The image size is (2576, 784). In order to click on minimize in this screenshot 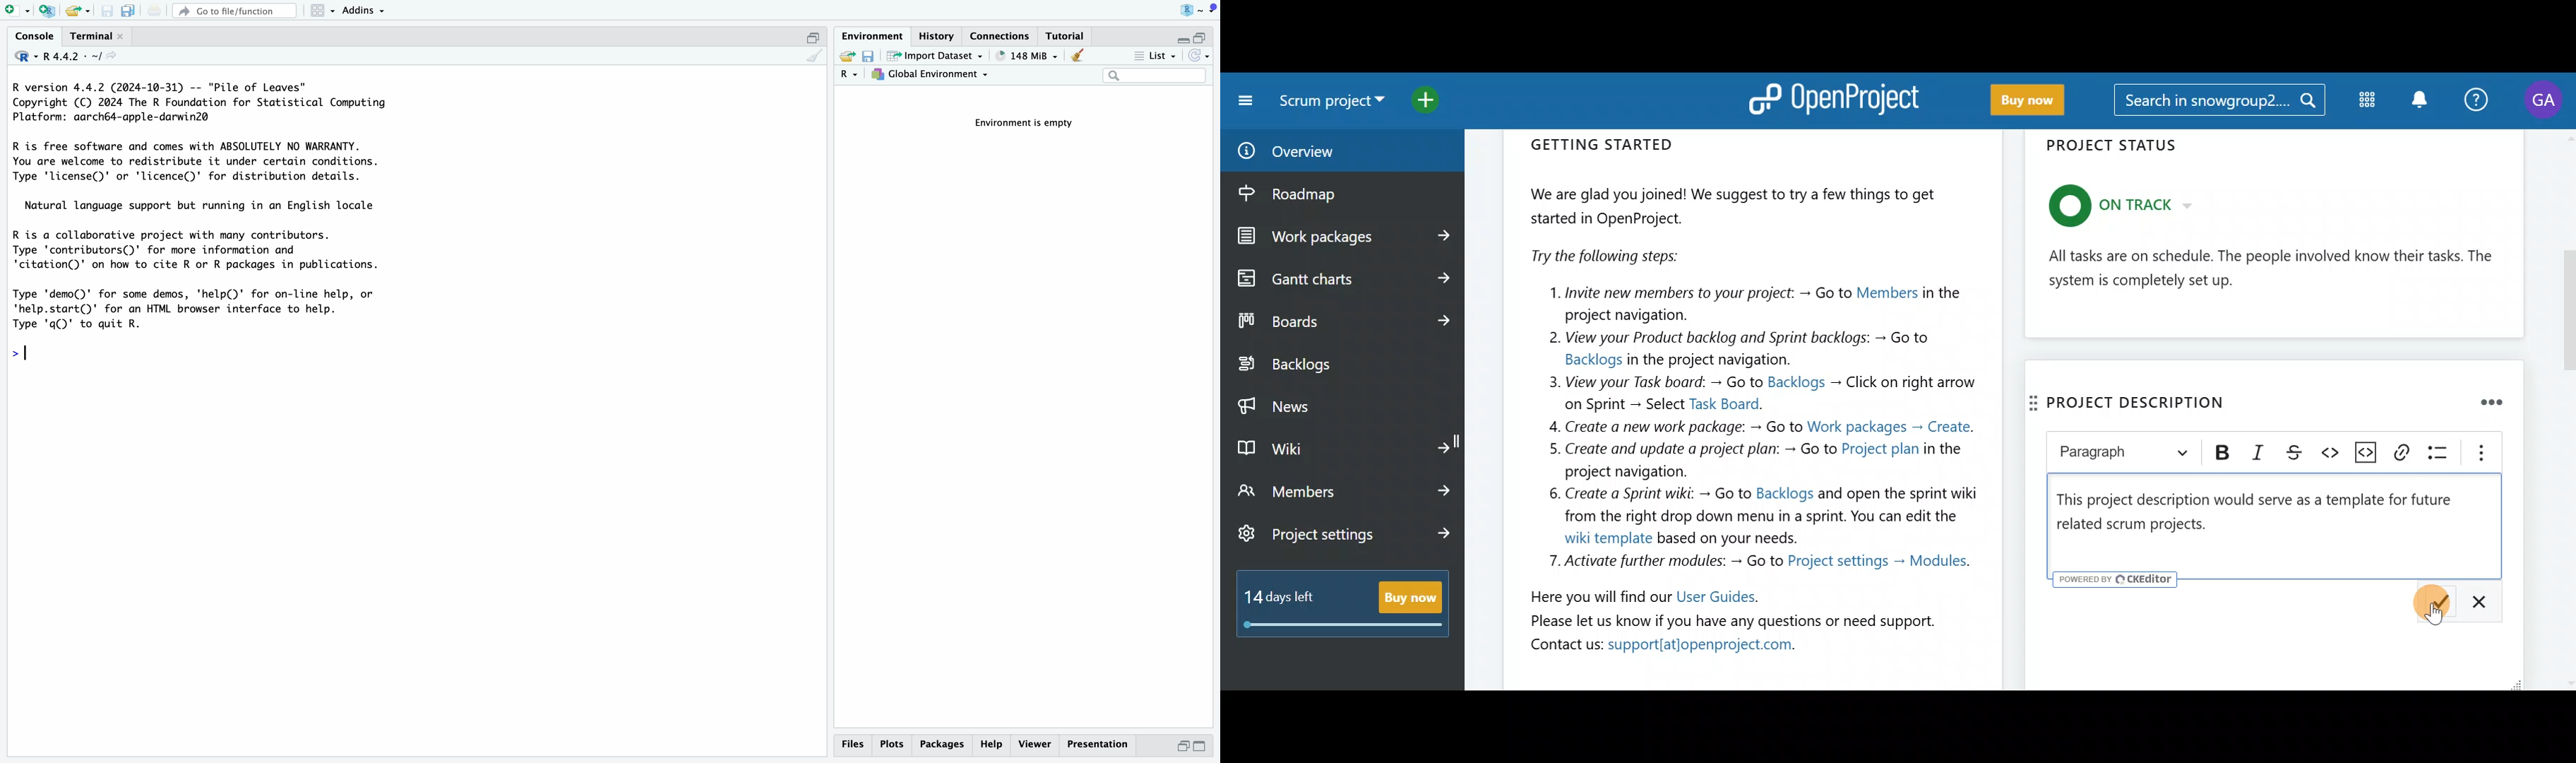, I will do `click(1178, 36)`.